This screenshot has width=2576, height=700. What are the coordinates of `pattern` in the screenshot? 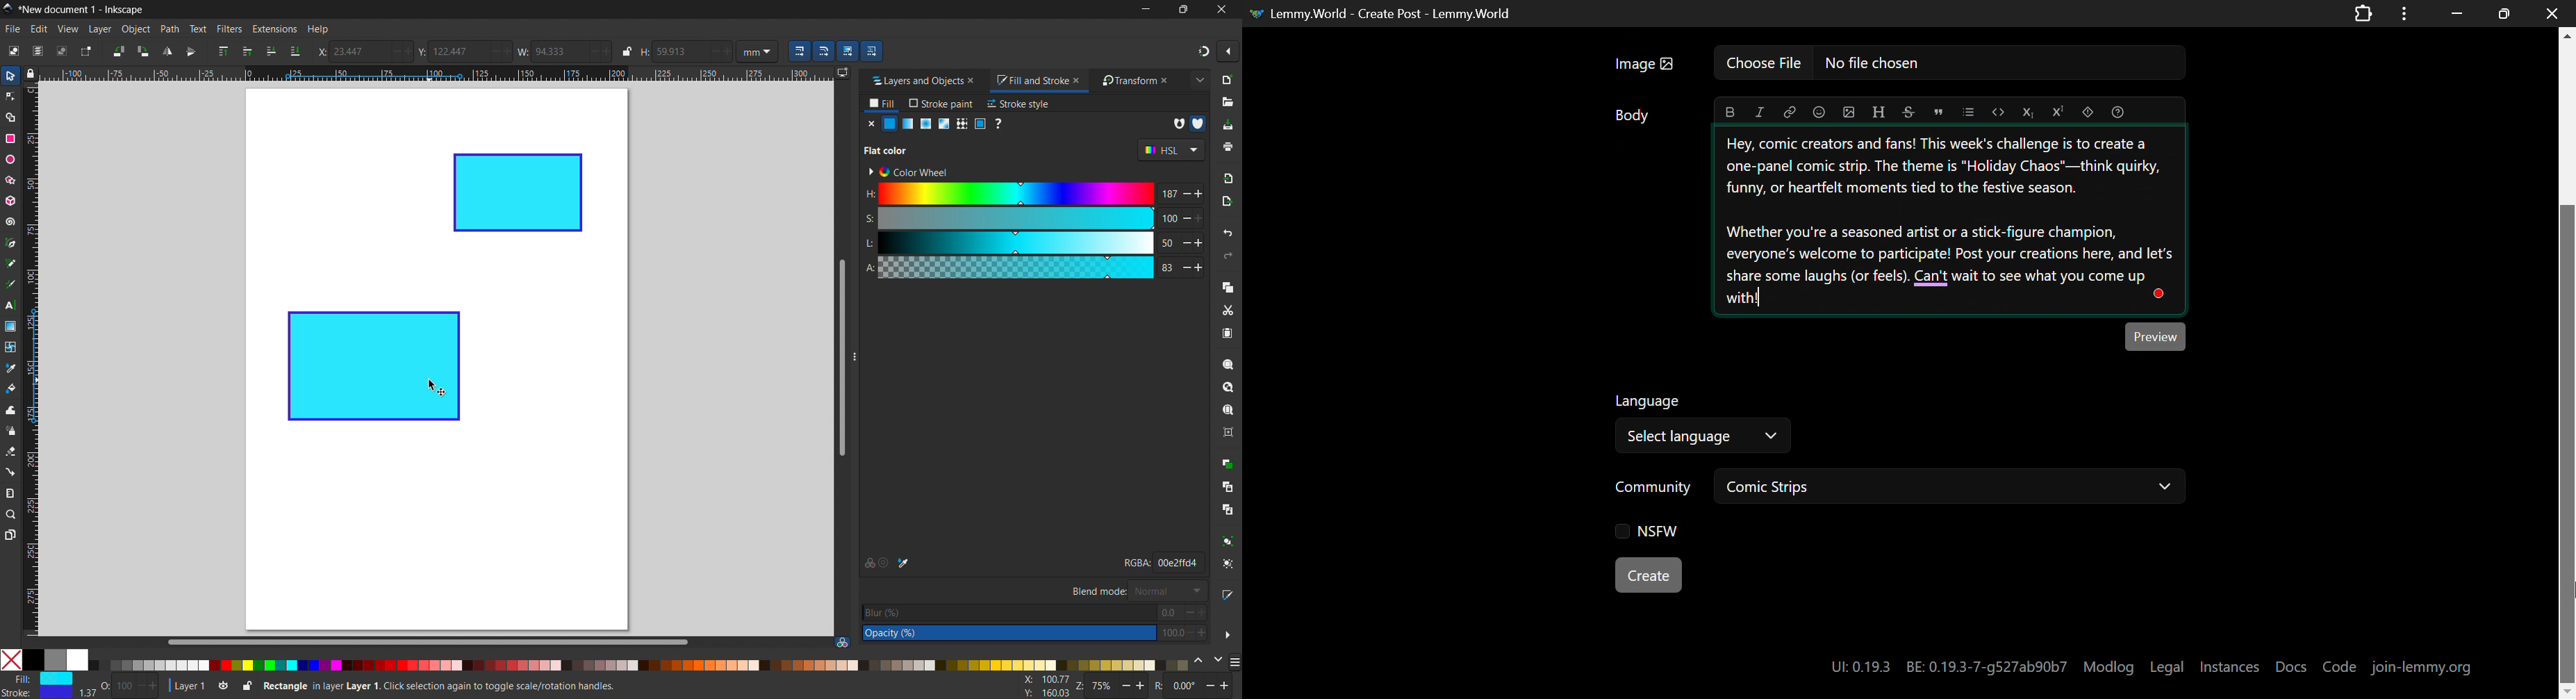 It's located at (962, 124).